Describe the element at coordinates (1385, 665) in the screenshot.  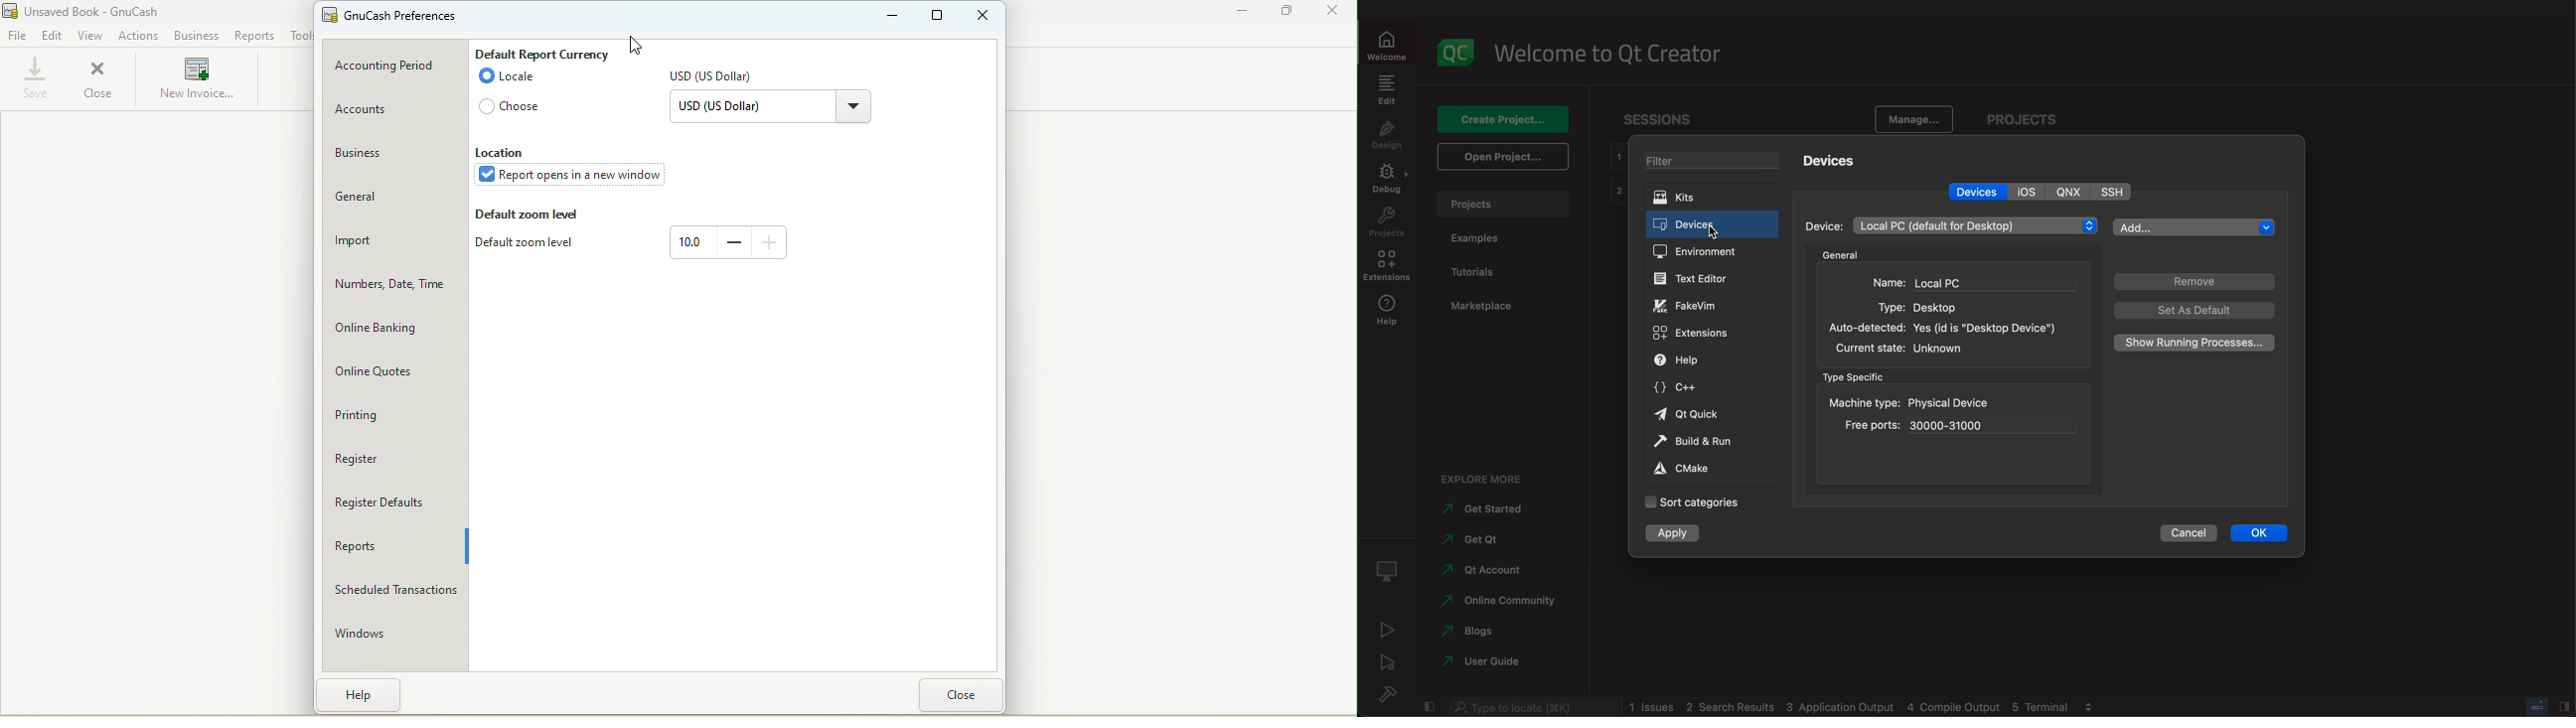
I see `debug` at that location.